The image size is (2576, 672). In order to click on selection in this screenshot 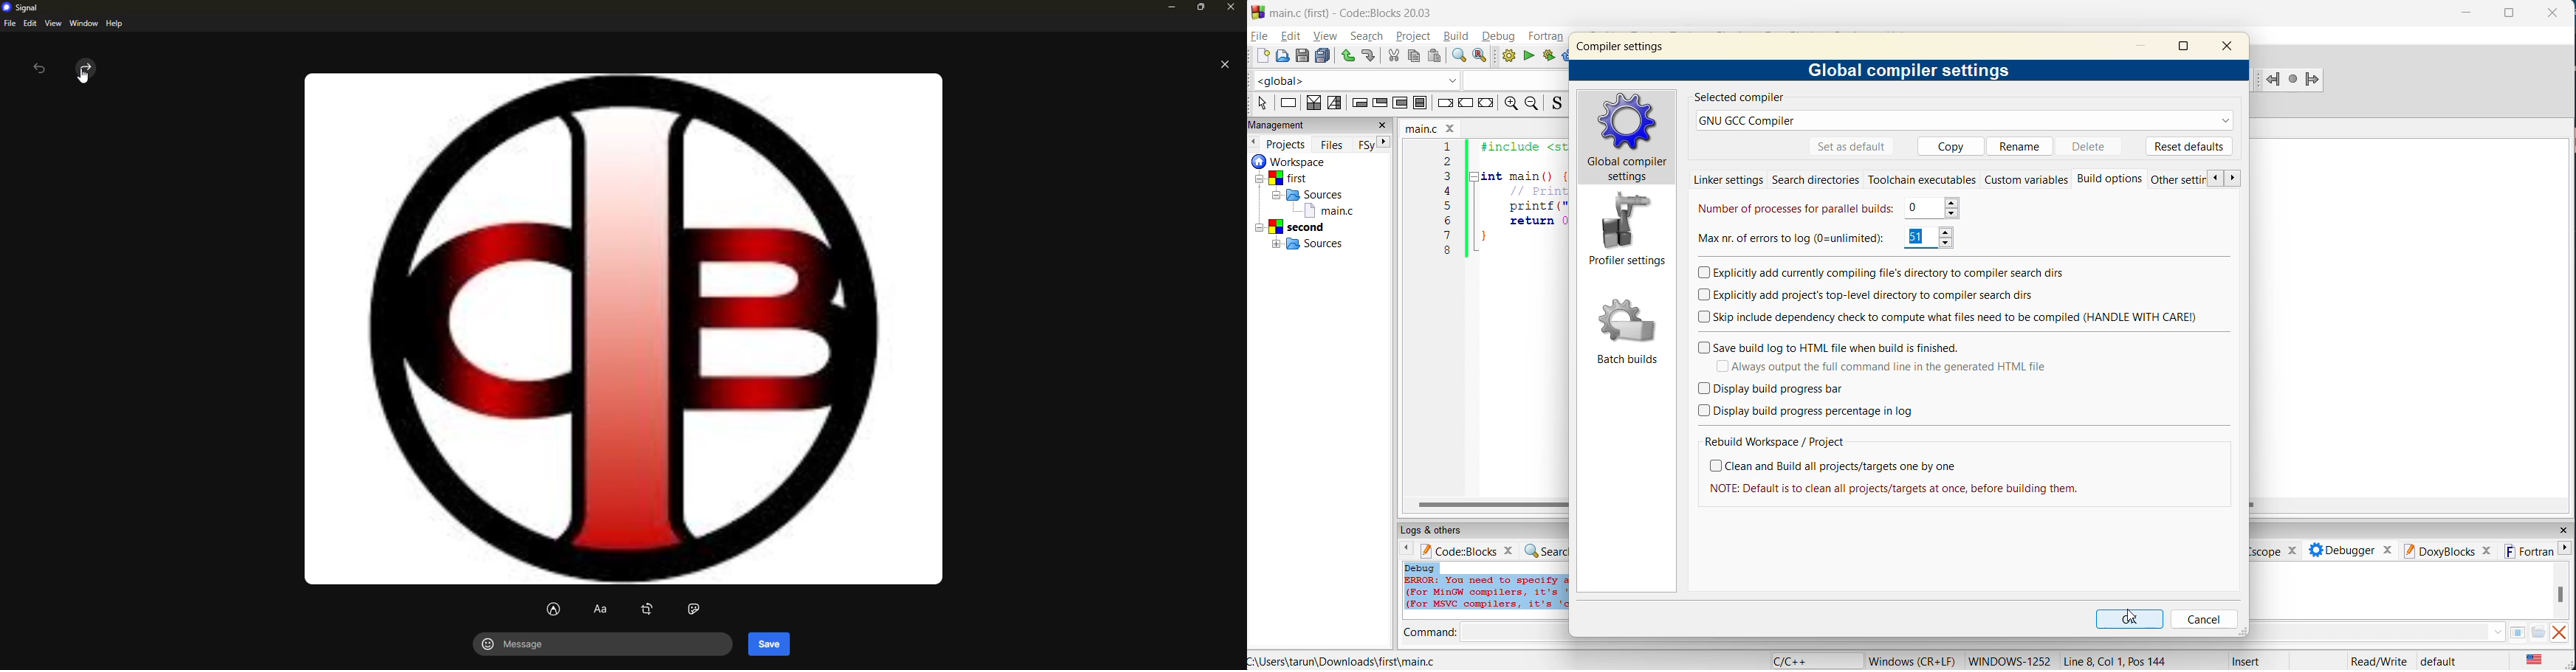, I will do `click(1333, 103)`.